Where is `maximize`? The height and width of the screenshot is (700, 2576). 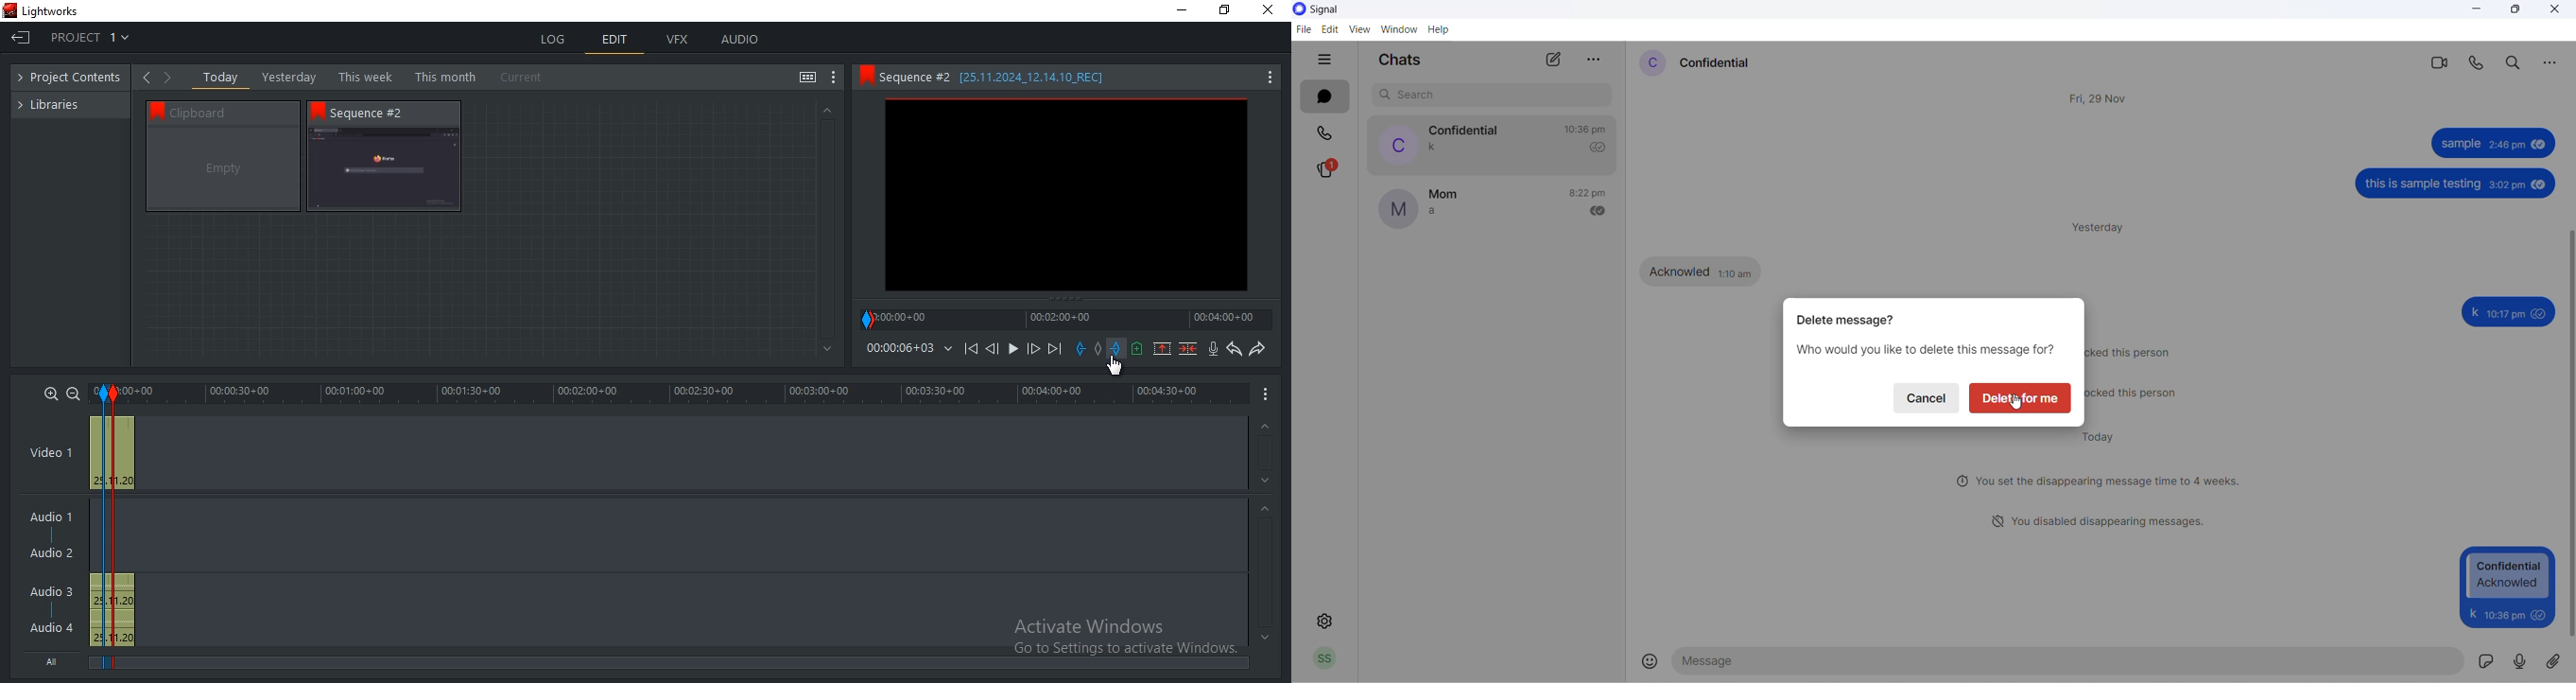 maximize is located at coordinates (2513, 9).